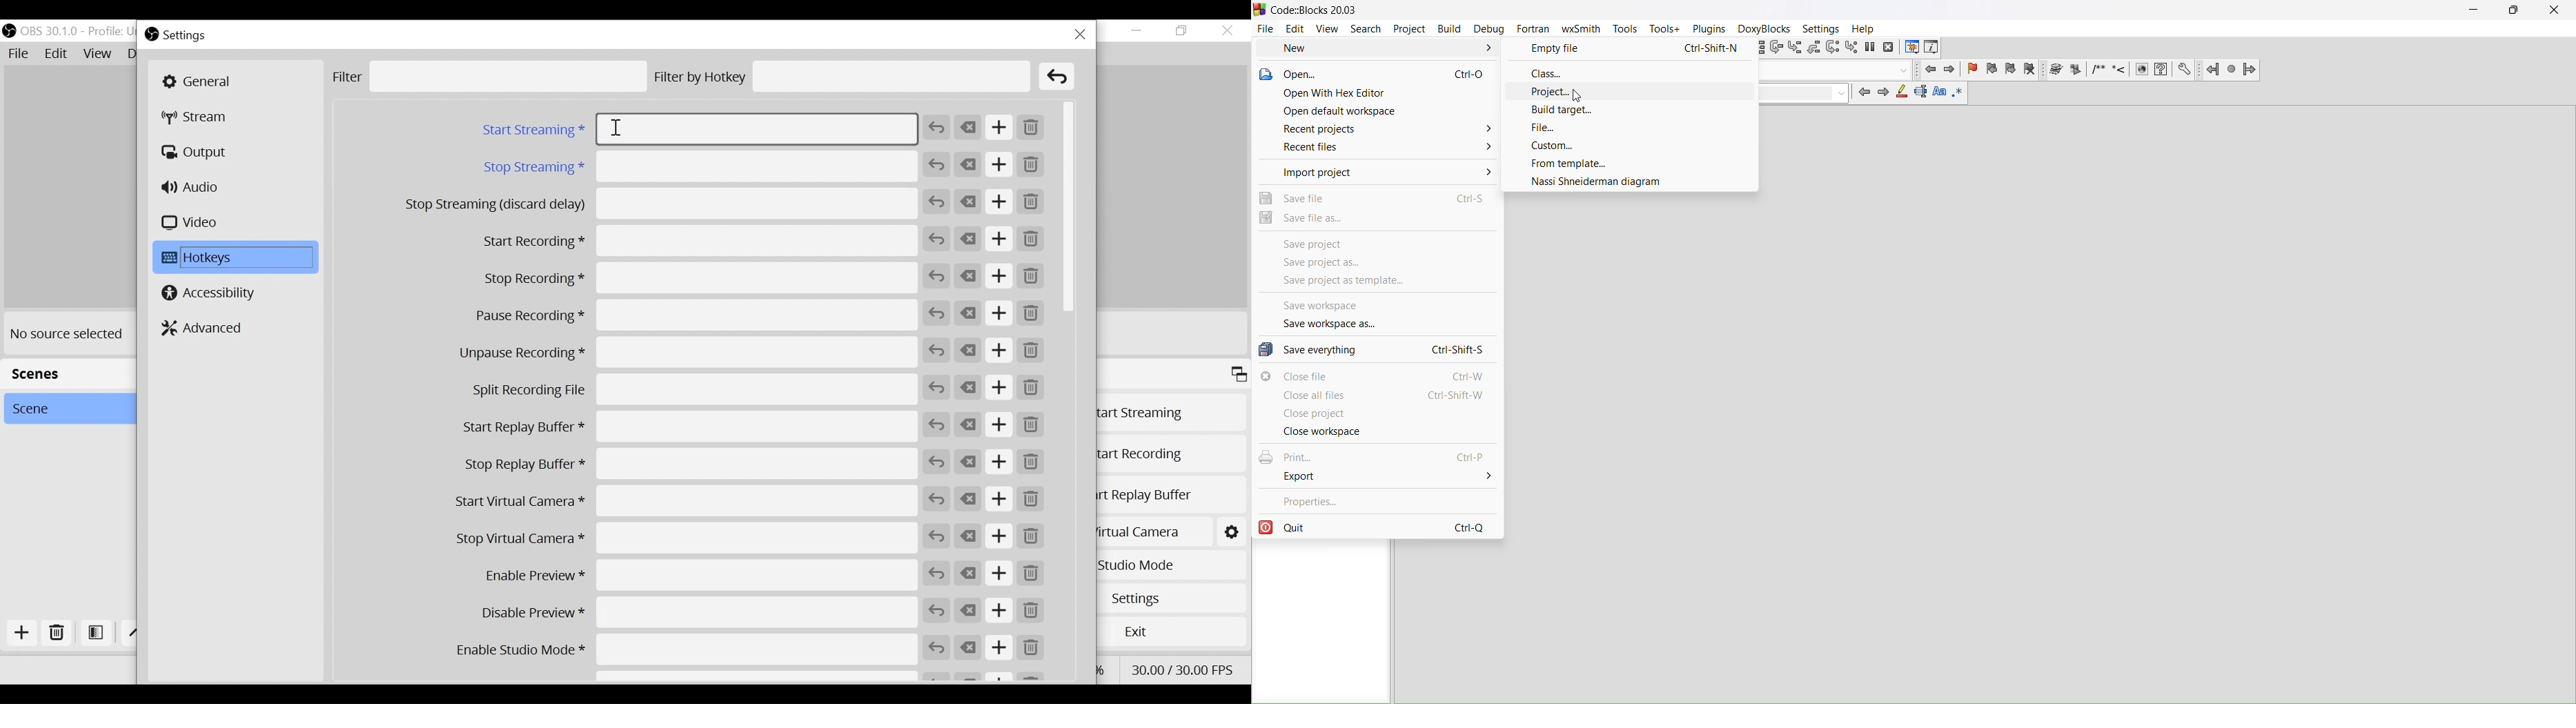  I want to click on Accessibility, so click(210, 293).